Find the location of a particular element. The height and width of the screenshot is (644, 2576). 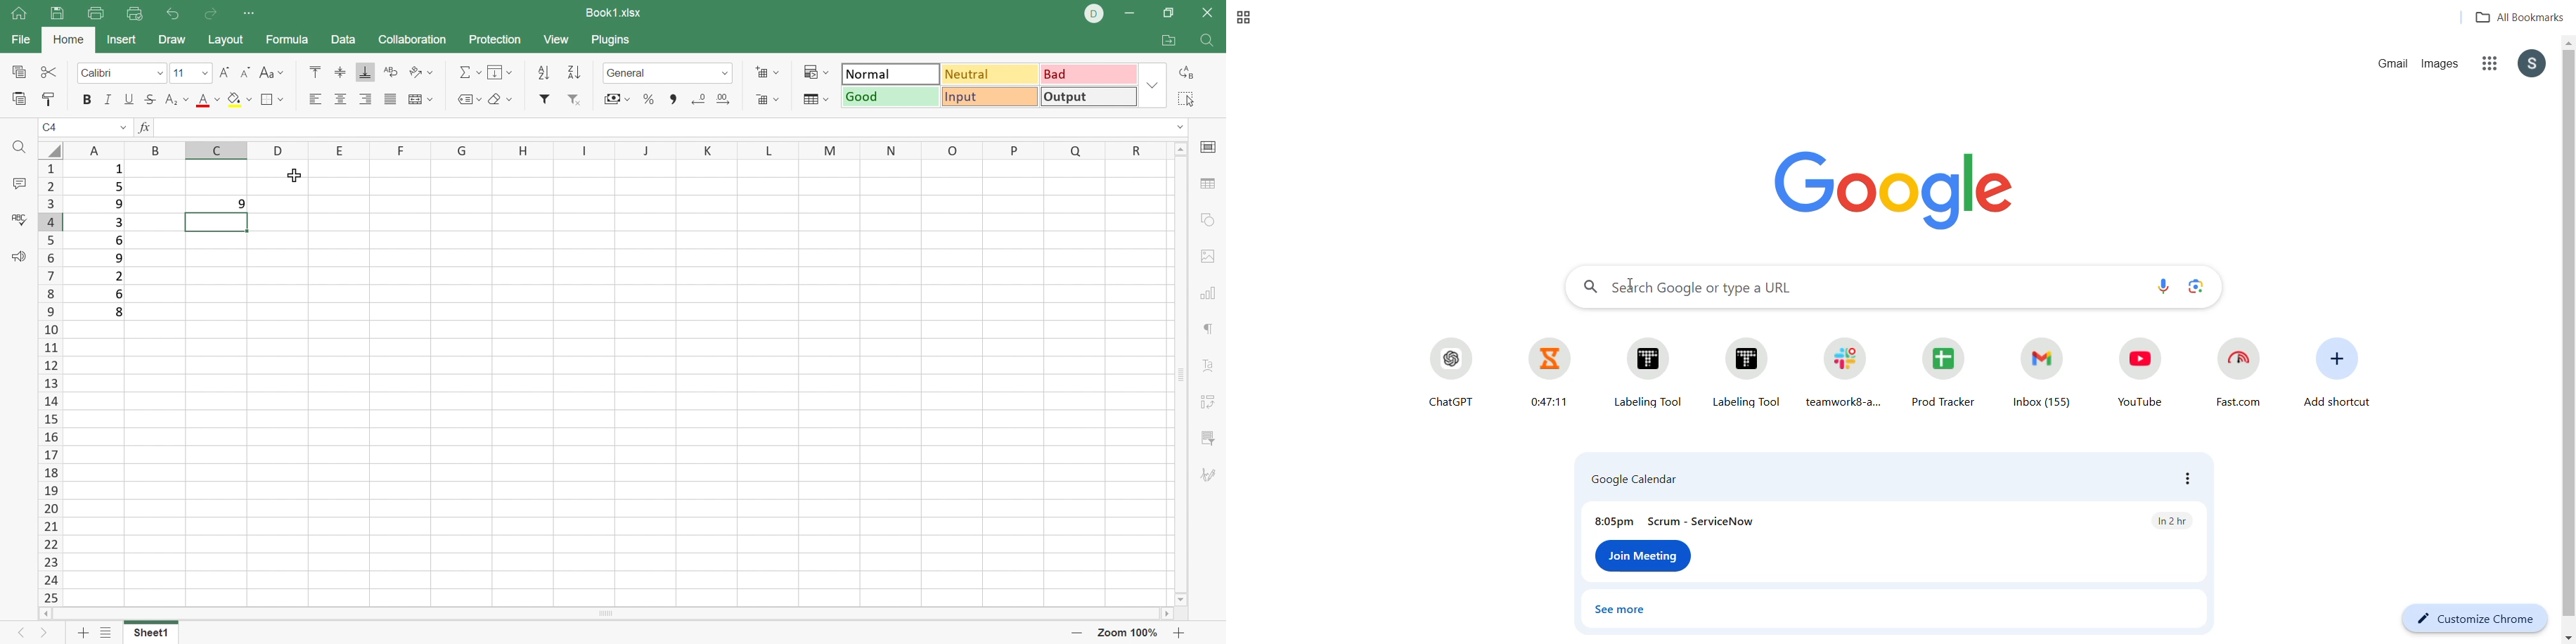

Paste is located at coordinates (19, 100).